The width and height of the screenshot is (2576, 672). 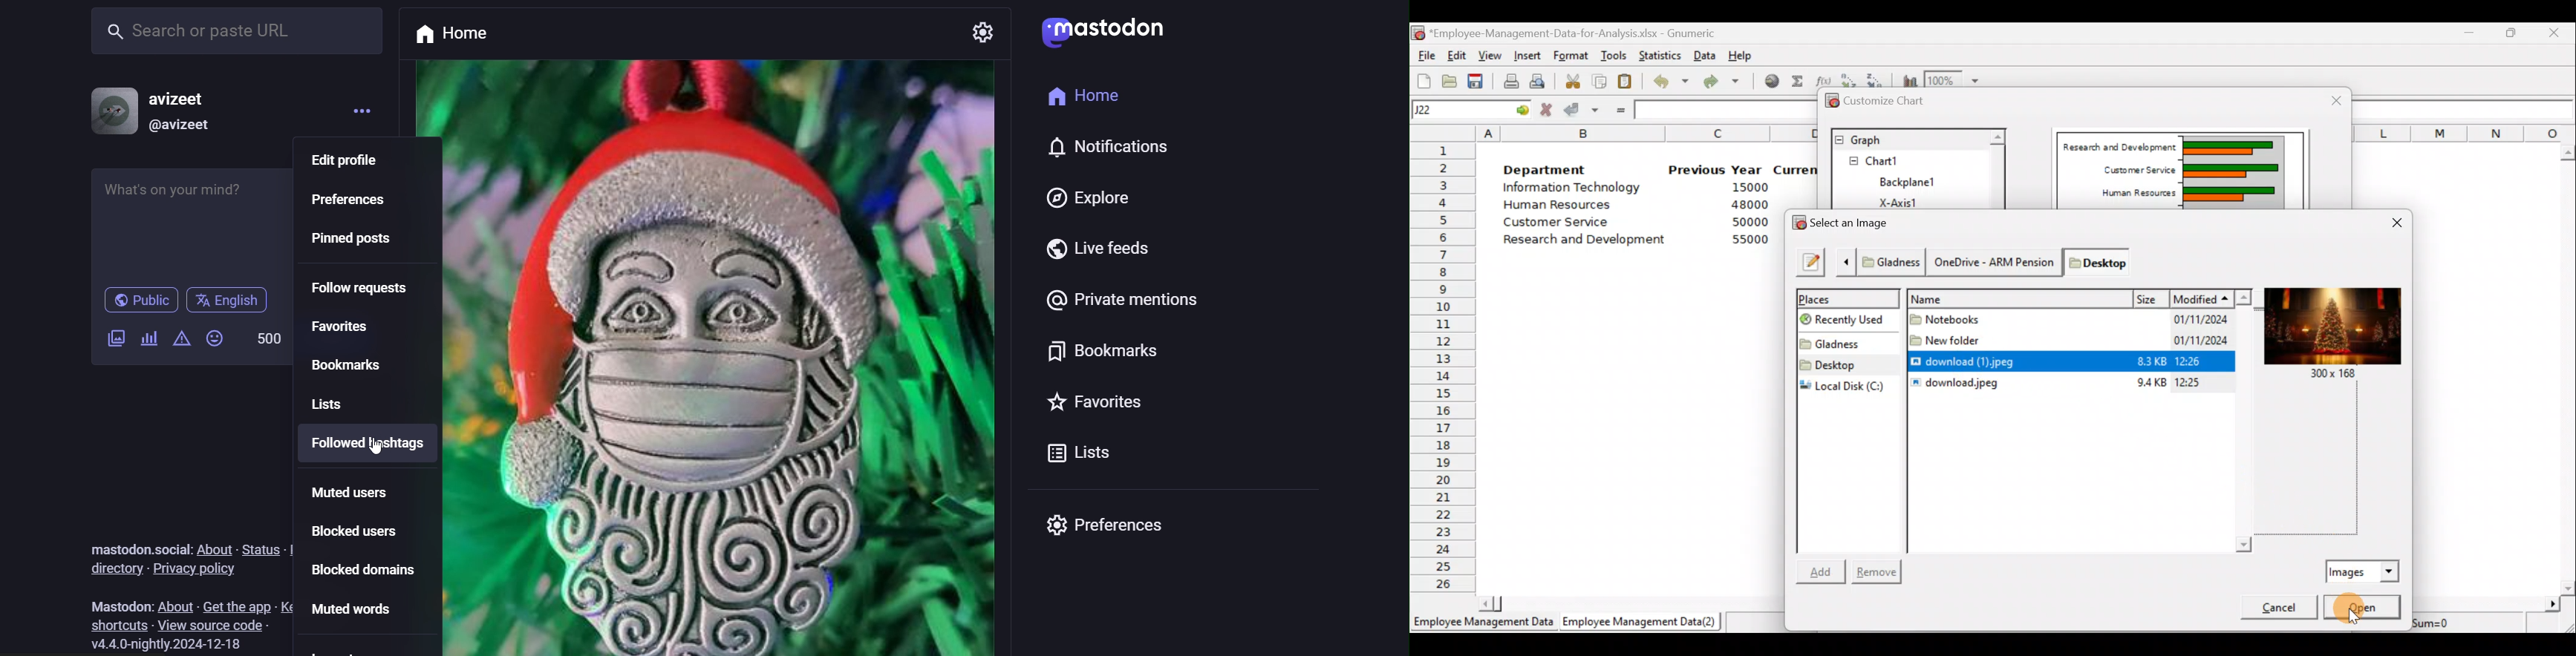 What do you see at coordinates (1566, 206) in the screenshot?
I see `Human Resources` at bounding box center [1566, 206].